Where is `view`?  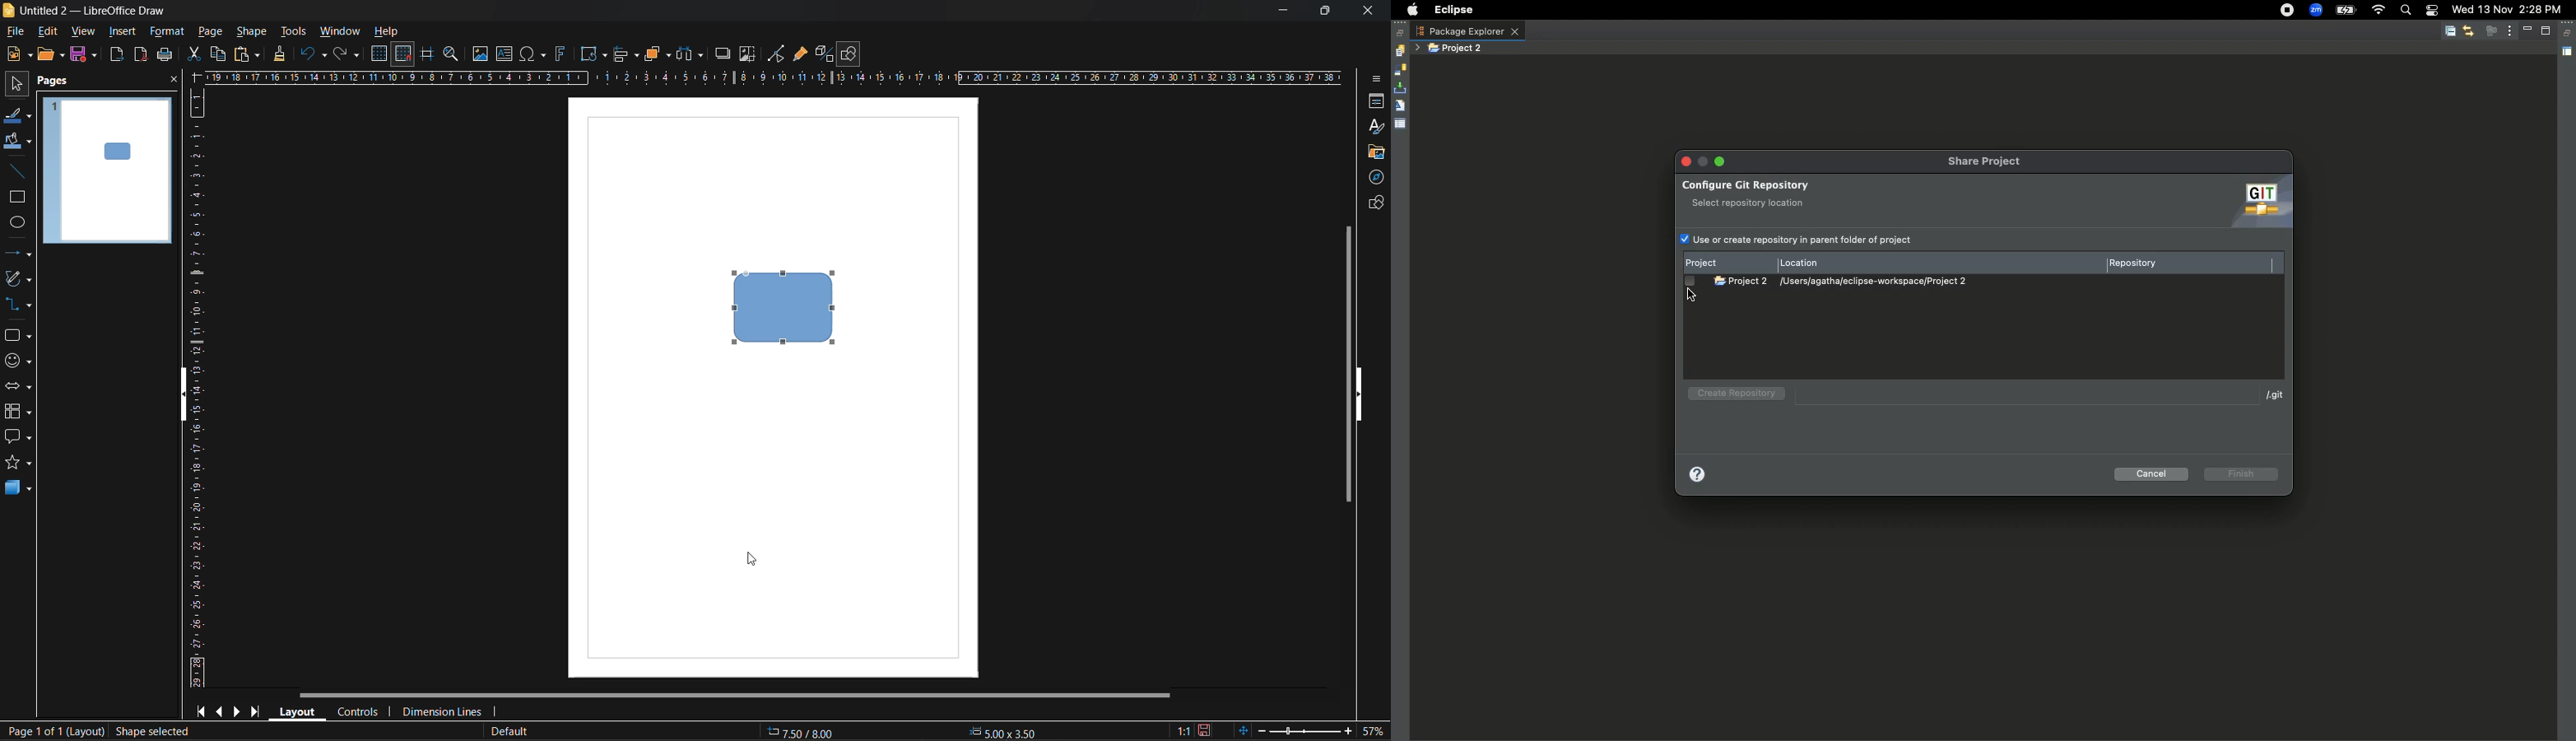
view is located at coordinates (80, 30).